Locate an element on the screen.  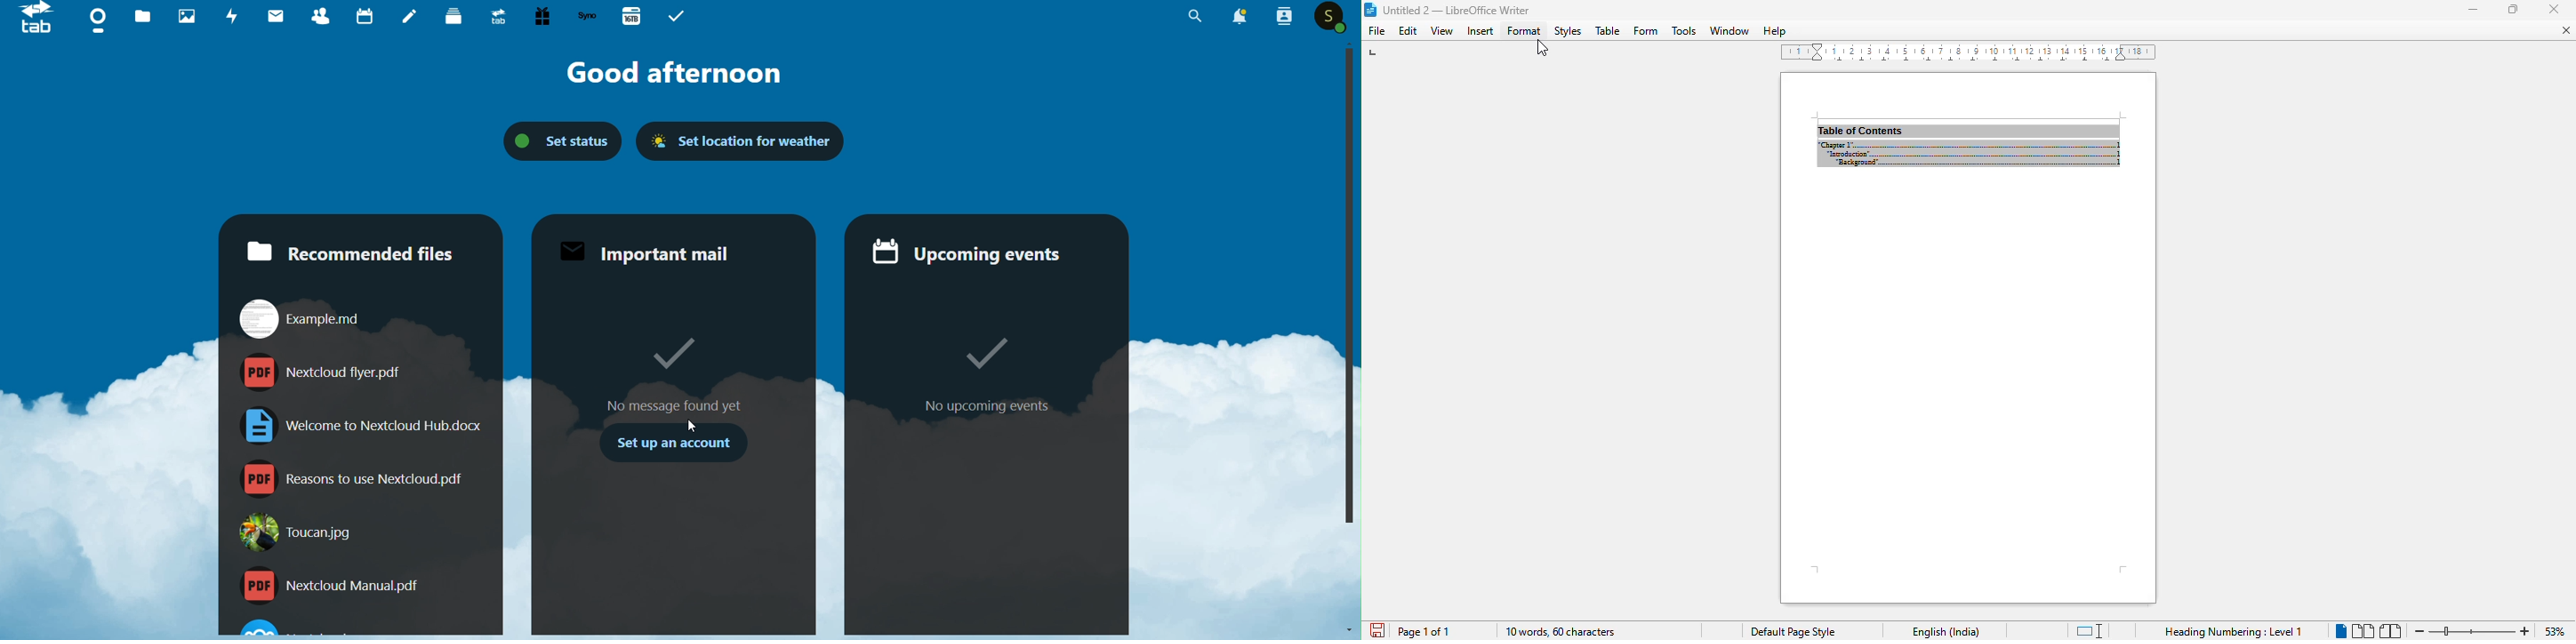
book view is located at coordinates (2389, 631).